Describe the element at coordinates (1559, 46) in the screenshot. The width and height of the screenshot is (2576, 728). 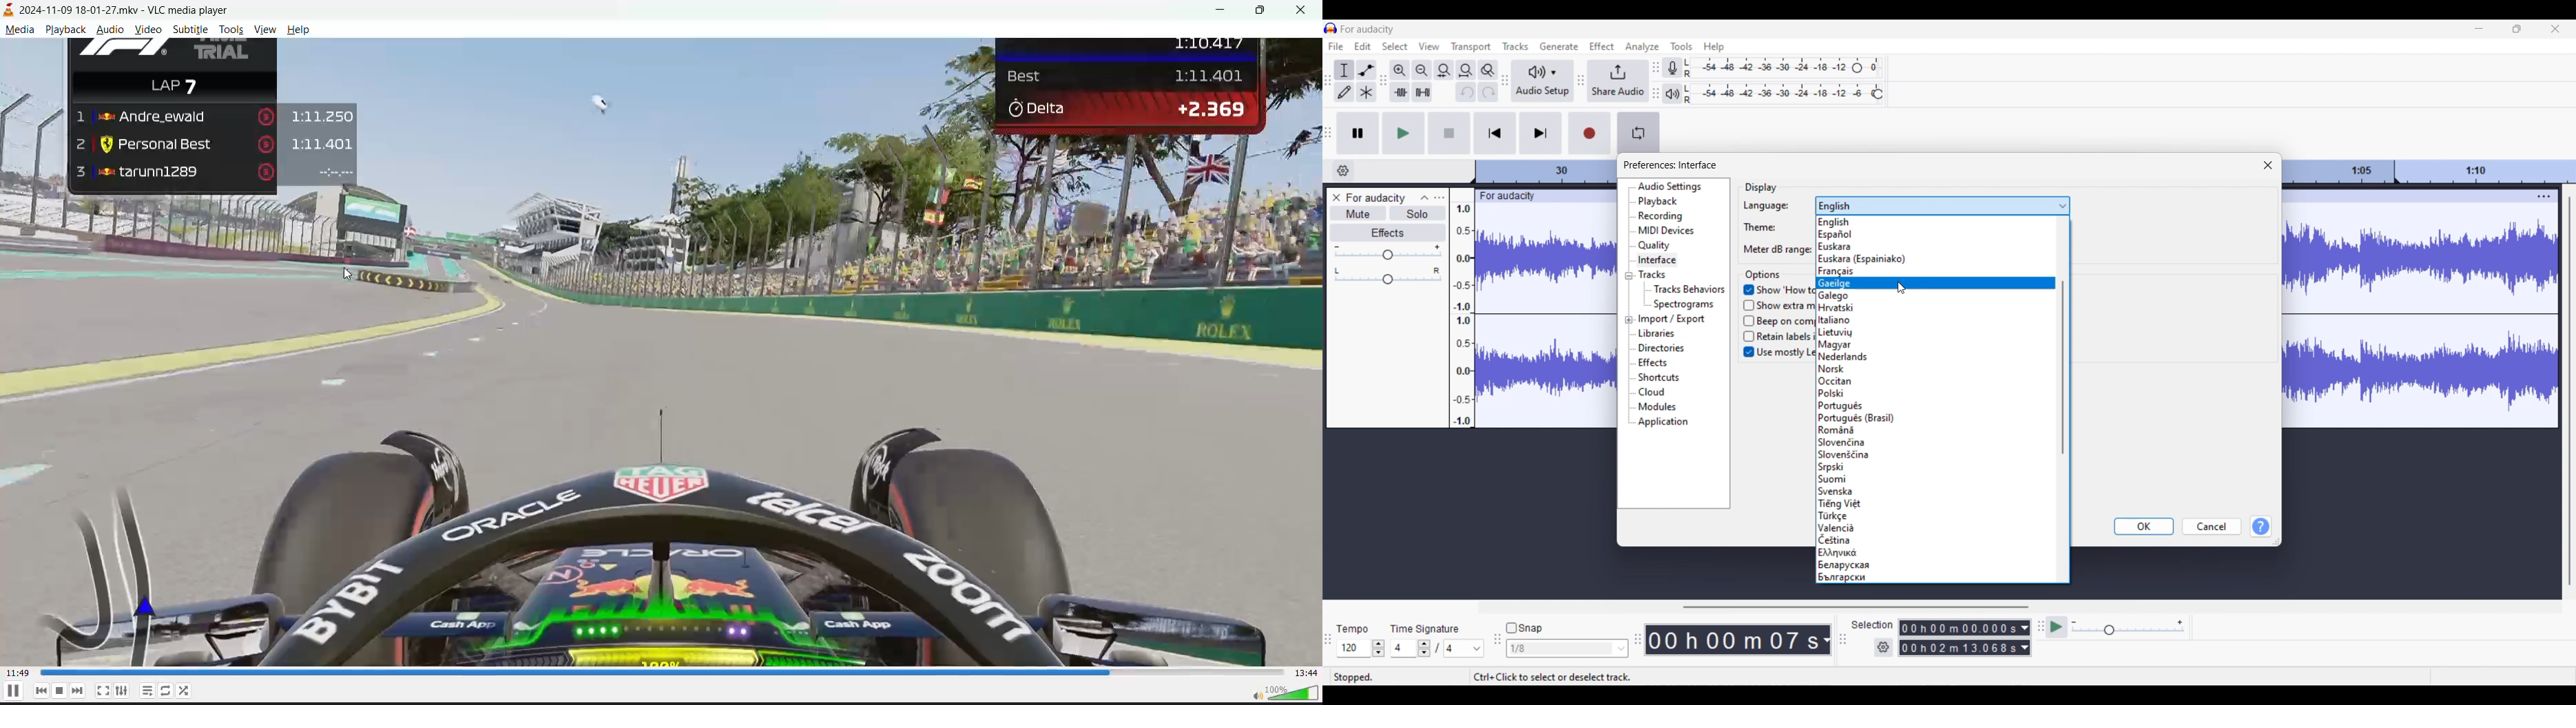
I see `Generate menu` at that location.